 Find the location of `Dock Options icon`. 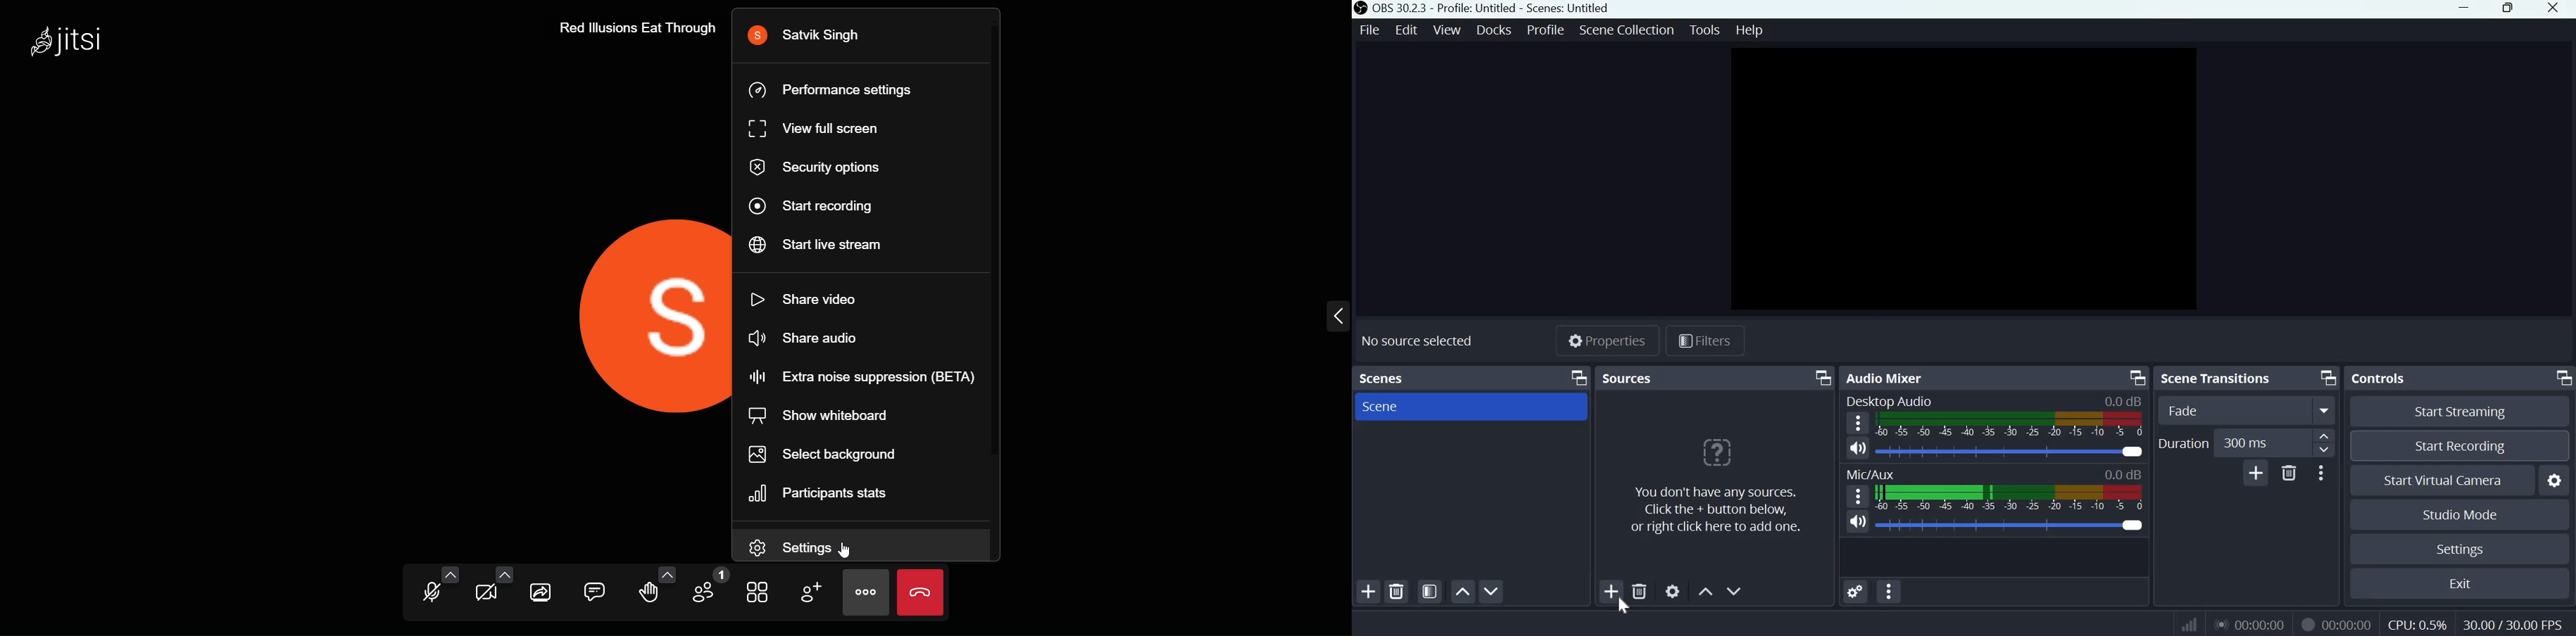

Dock Options icon is located at coordinates (2139, 377).